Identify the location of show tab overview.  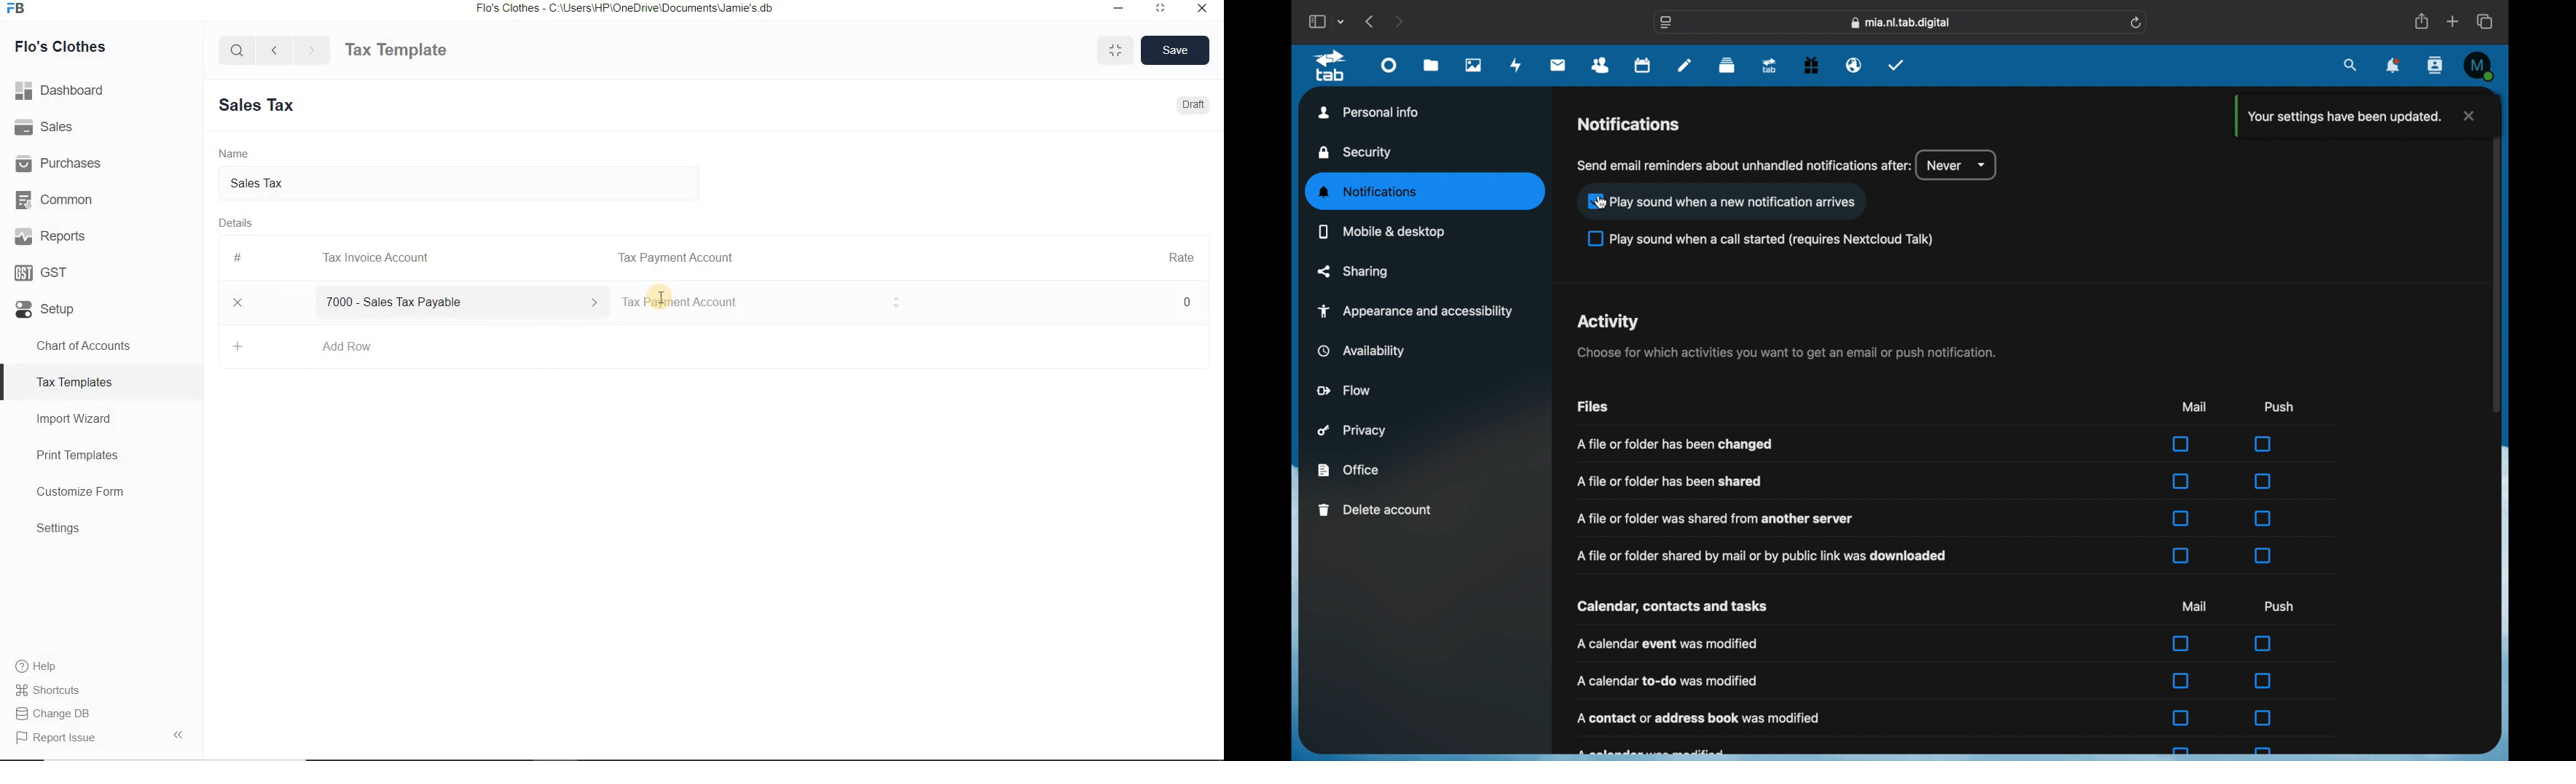
(2486, 21).